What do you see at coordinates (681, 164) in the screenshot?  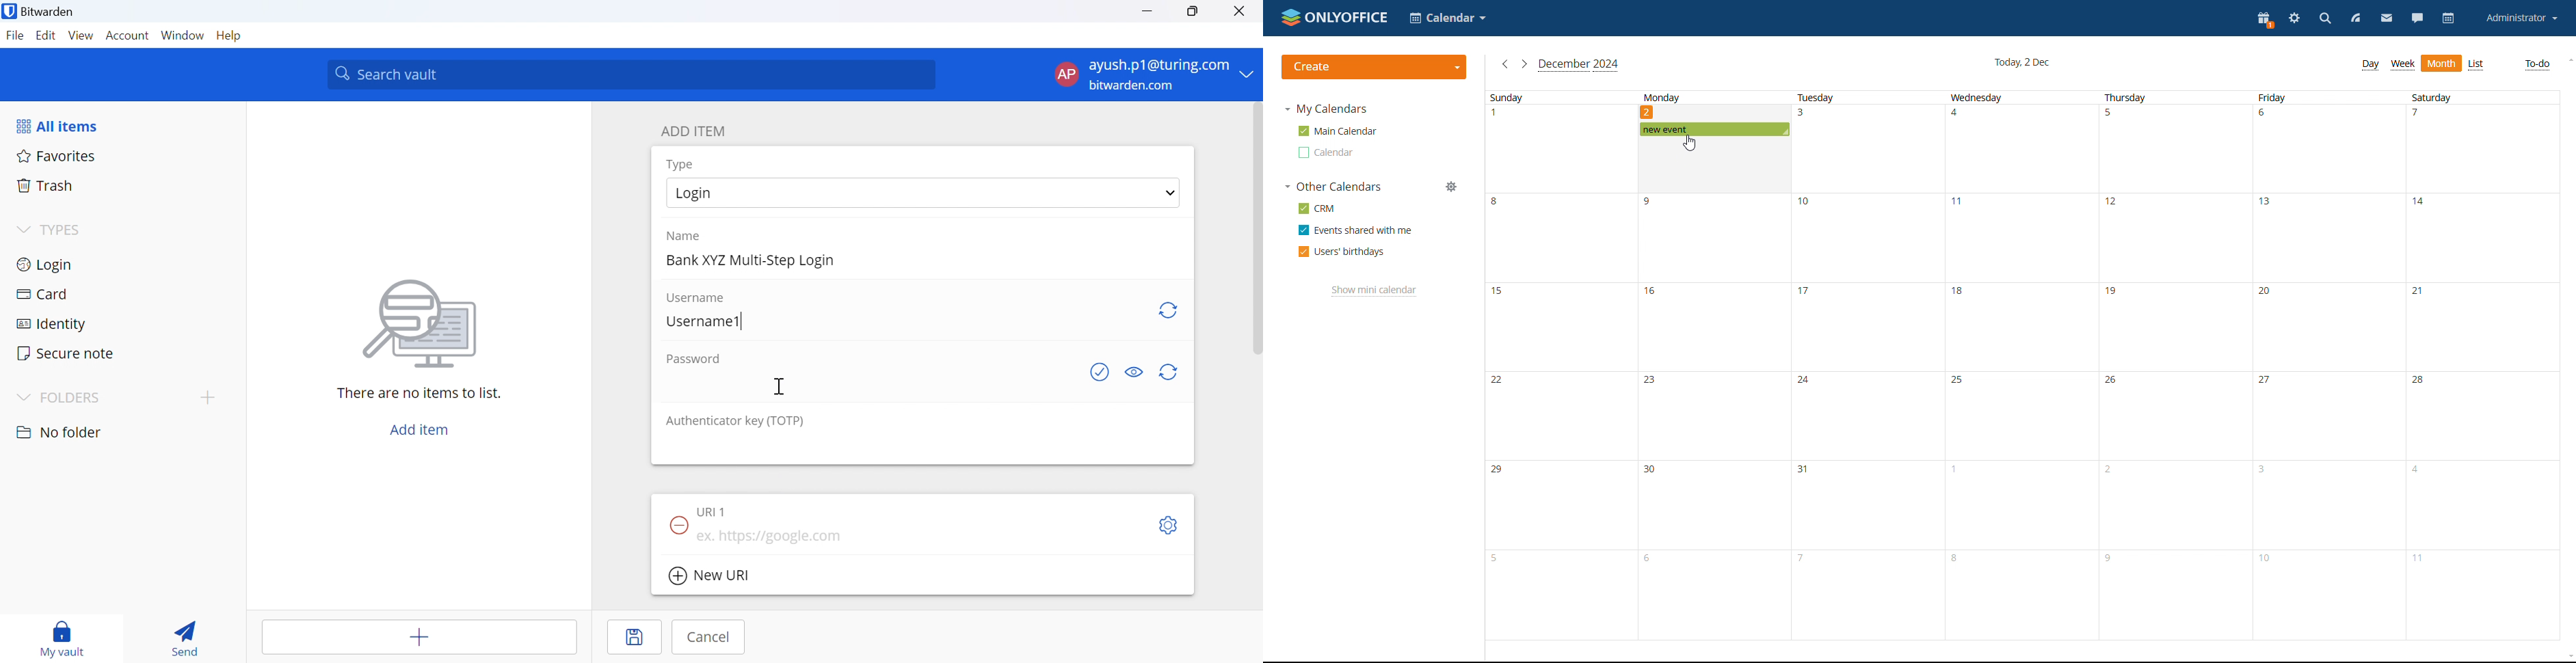 I see `Type` at bounding box center [681, 164].